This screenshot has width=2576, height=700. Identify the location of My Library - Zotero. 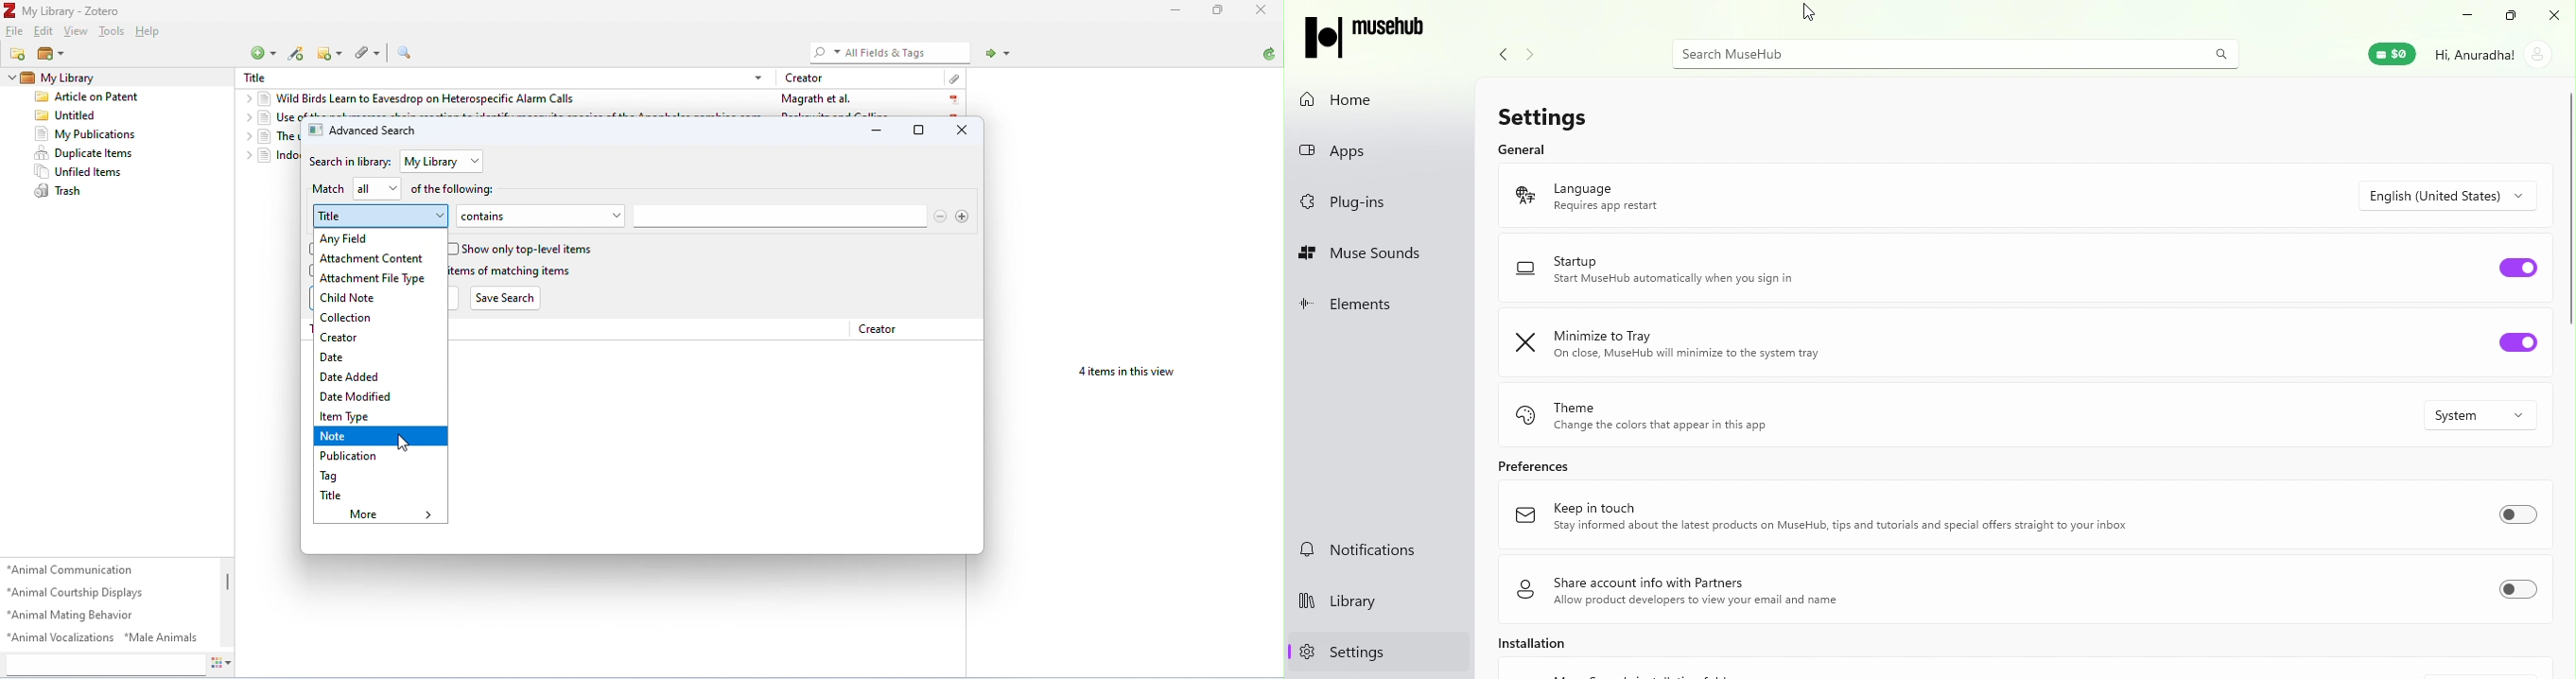
(63, 11).